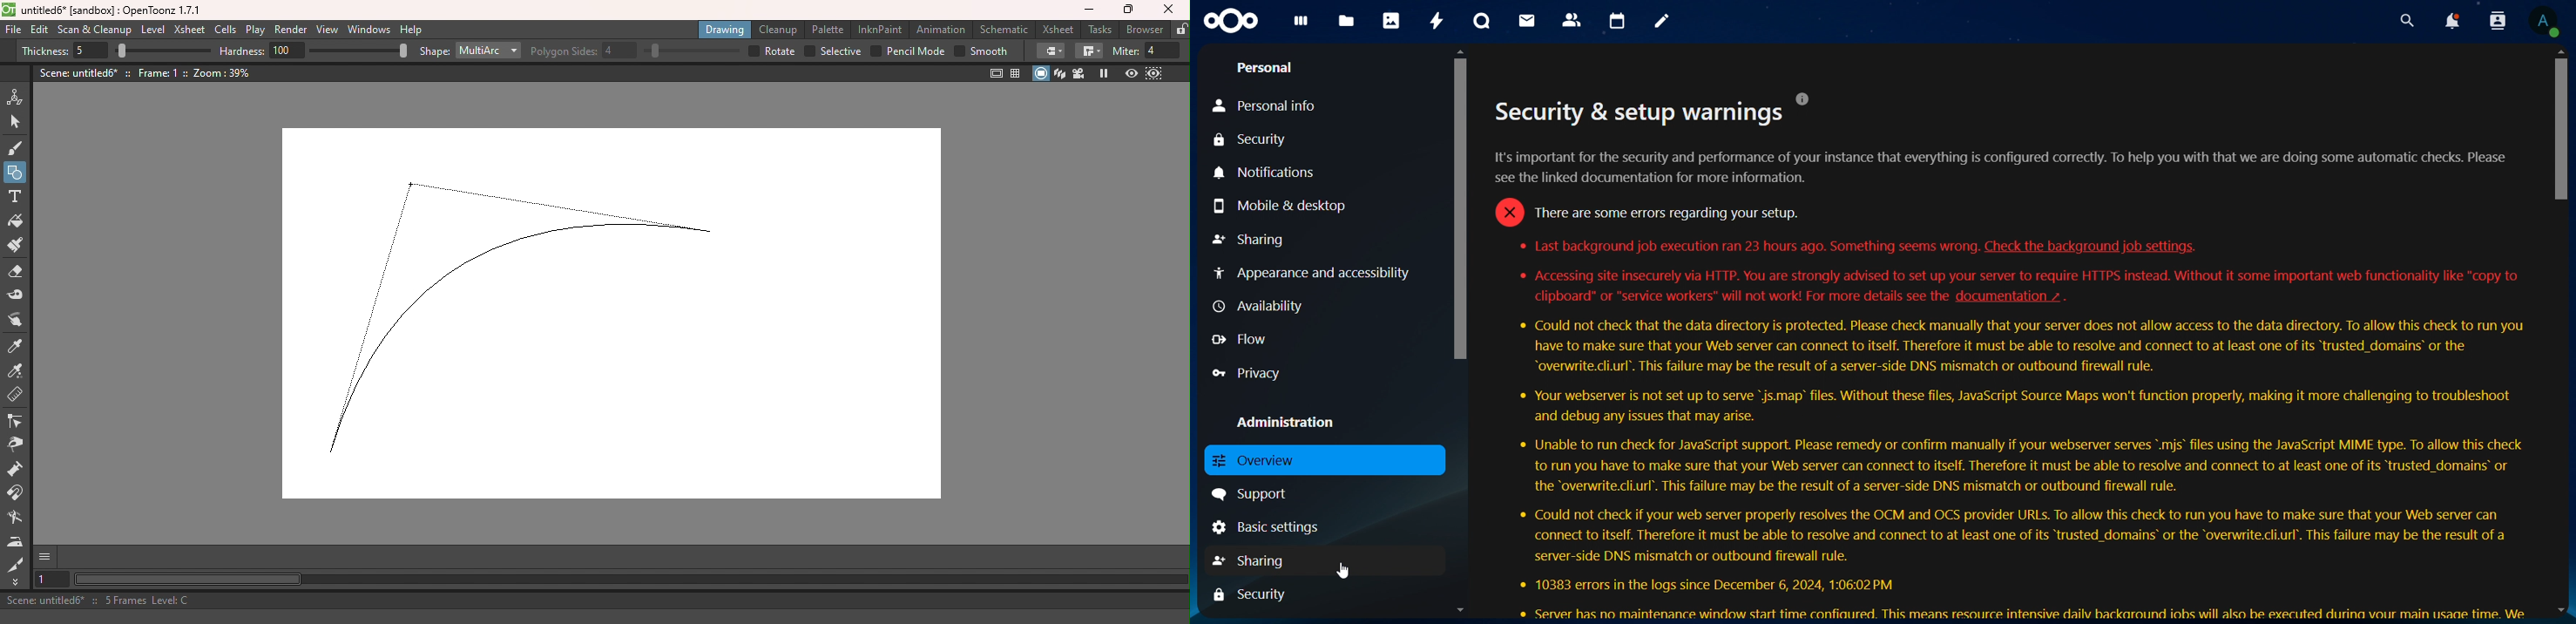 The image size is (2576, 644). I want to click on contacts, so click(1571, 20).